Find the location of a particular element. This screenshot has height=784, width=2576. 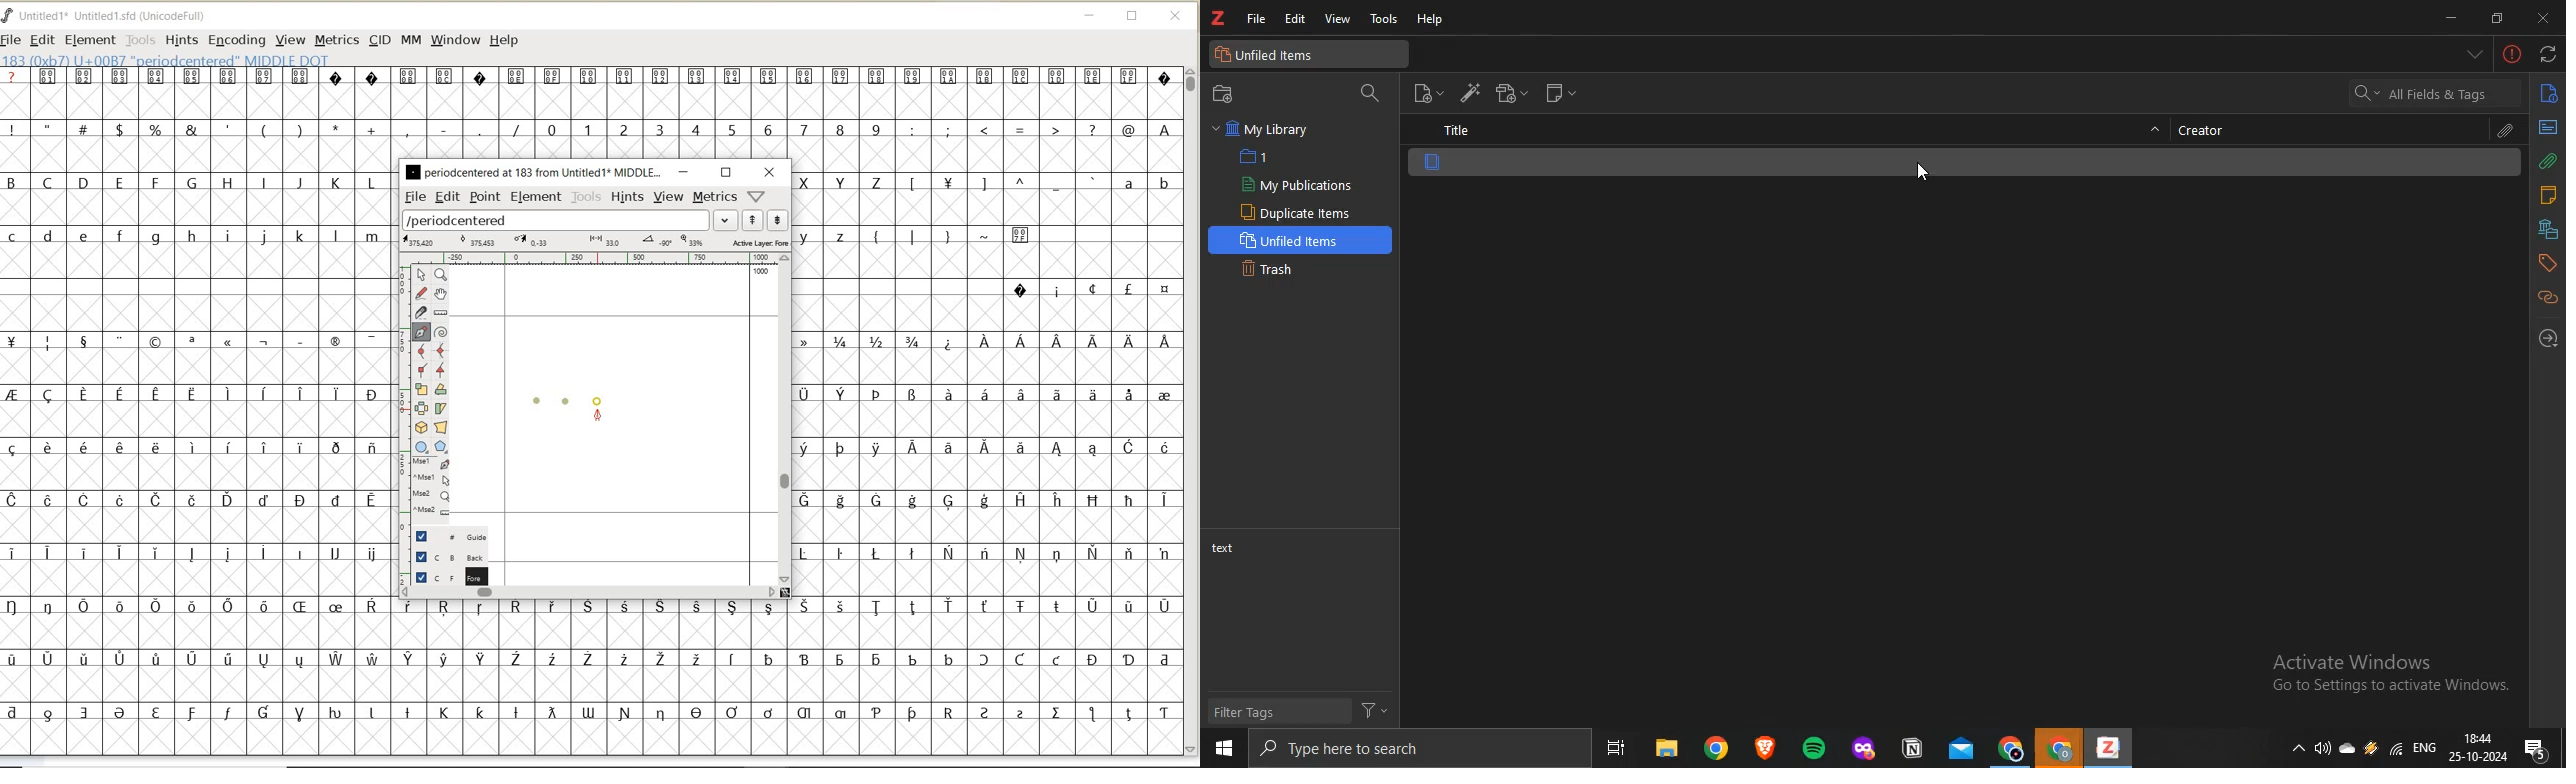

chrome is located at coordinates (2007, 747).